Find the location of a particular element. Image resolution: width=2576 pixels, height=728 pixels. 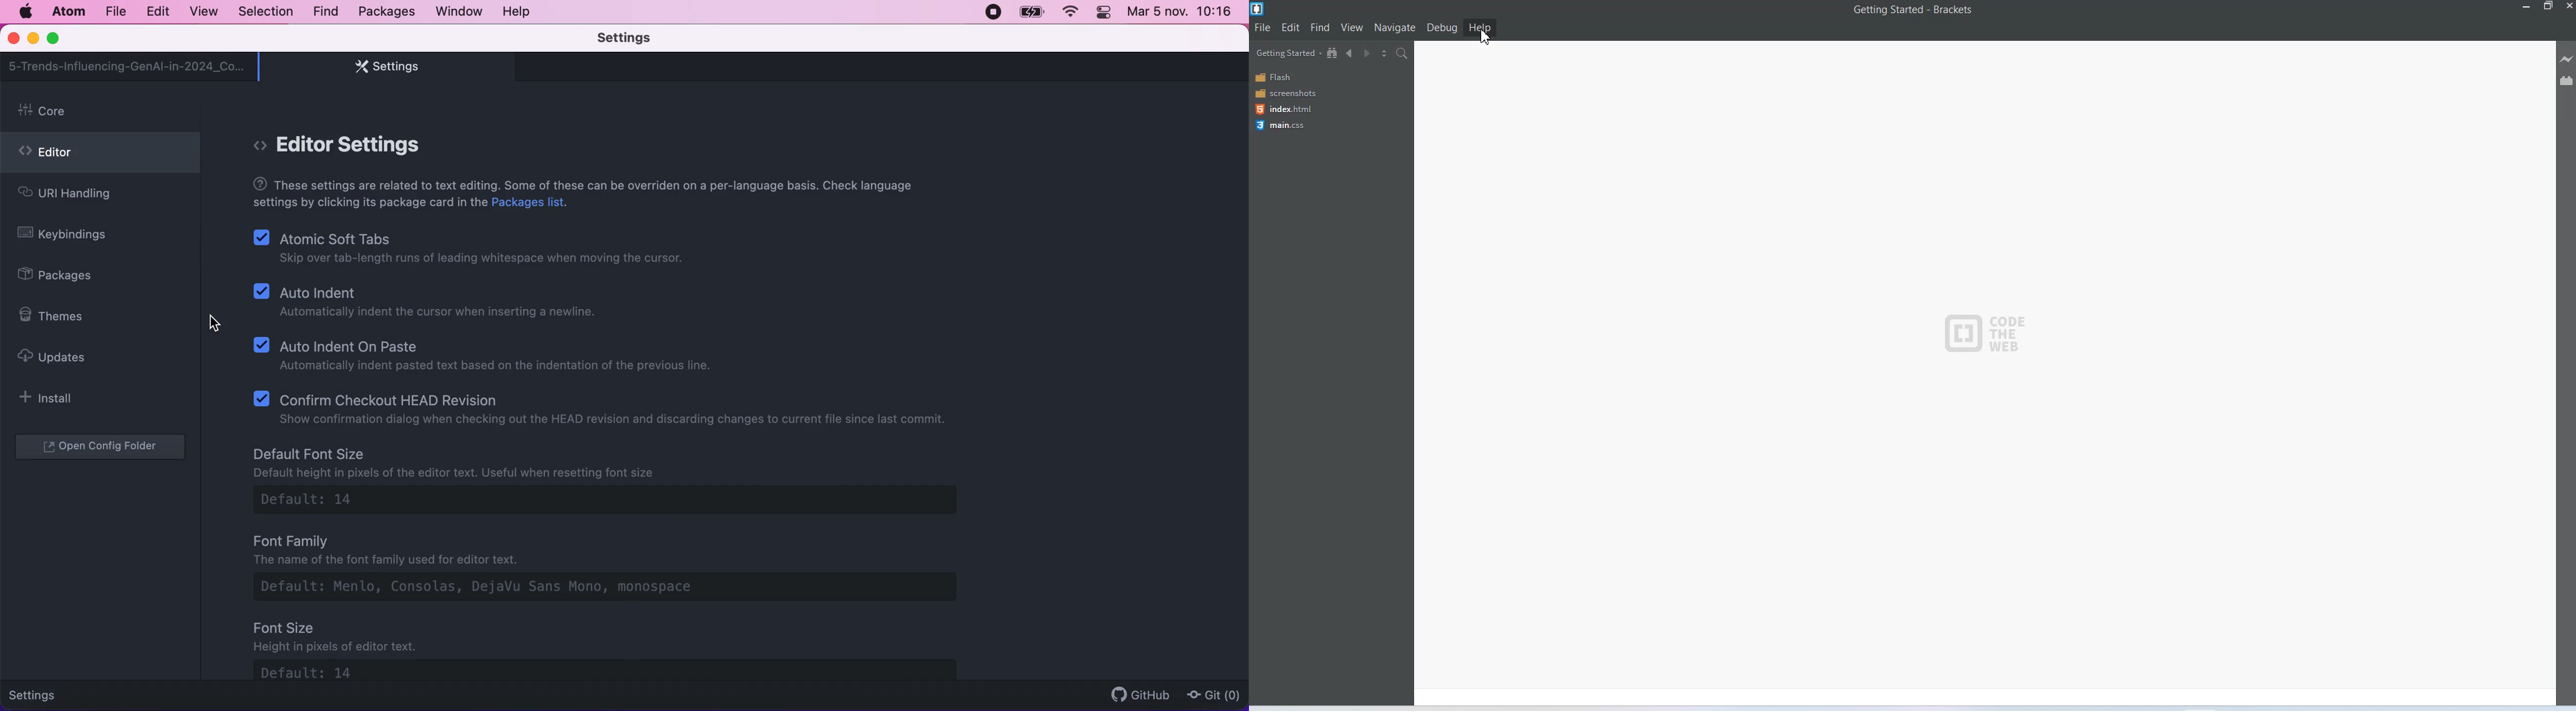

settings is located at coordinates (639, 39).